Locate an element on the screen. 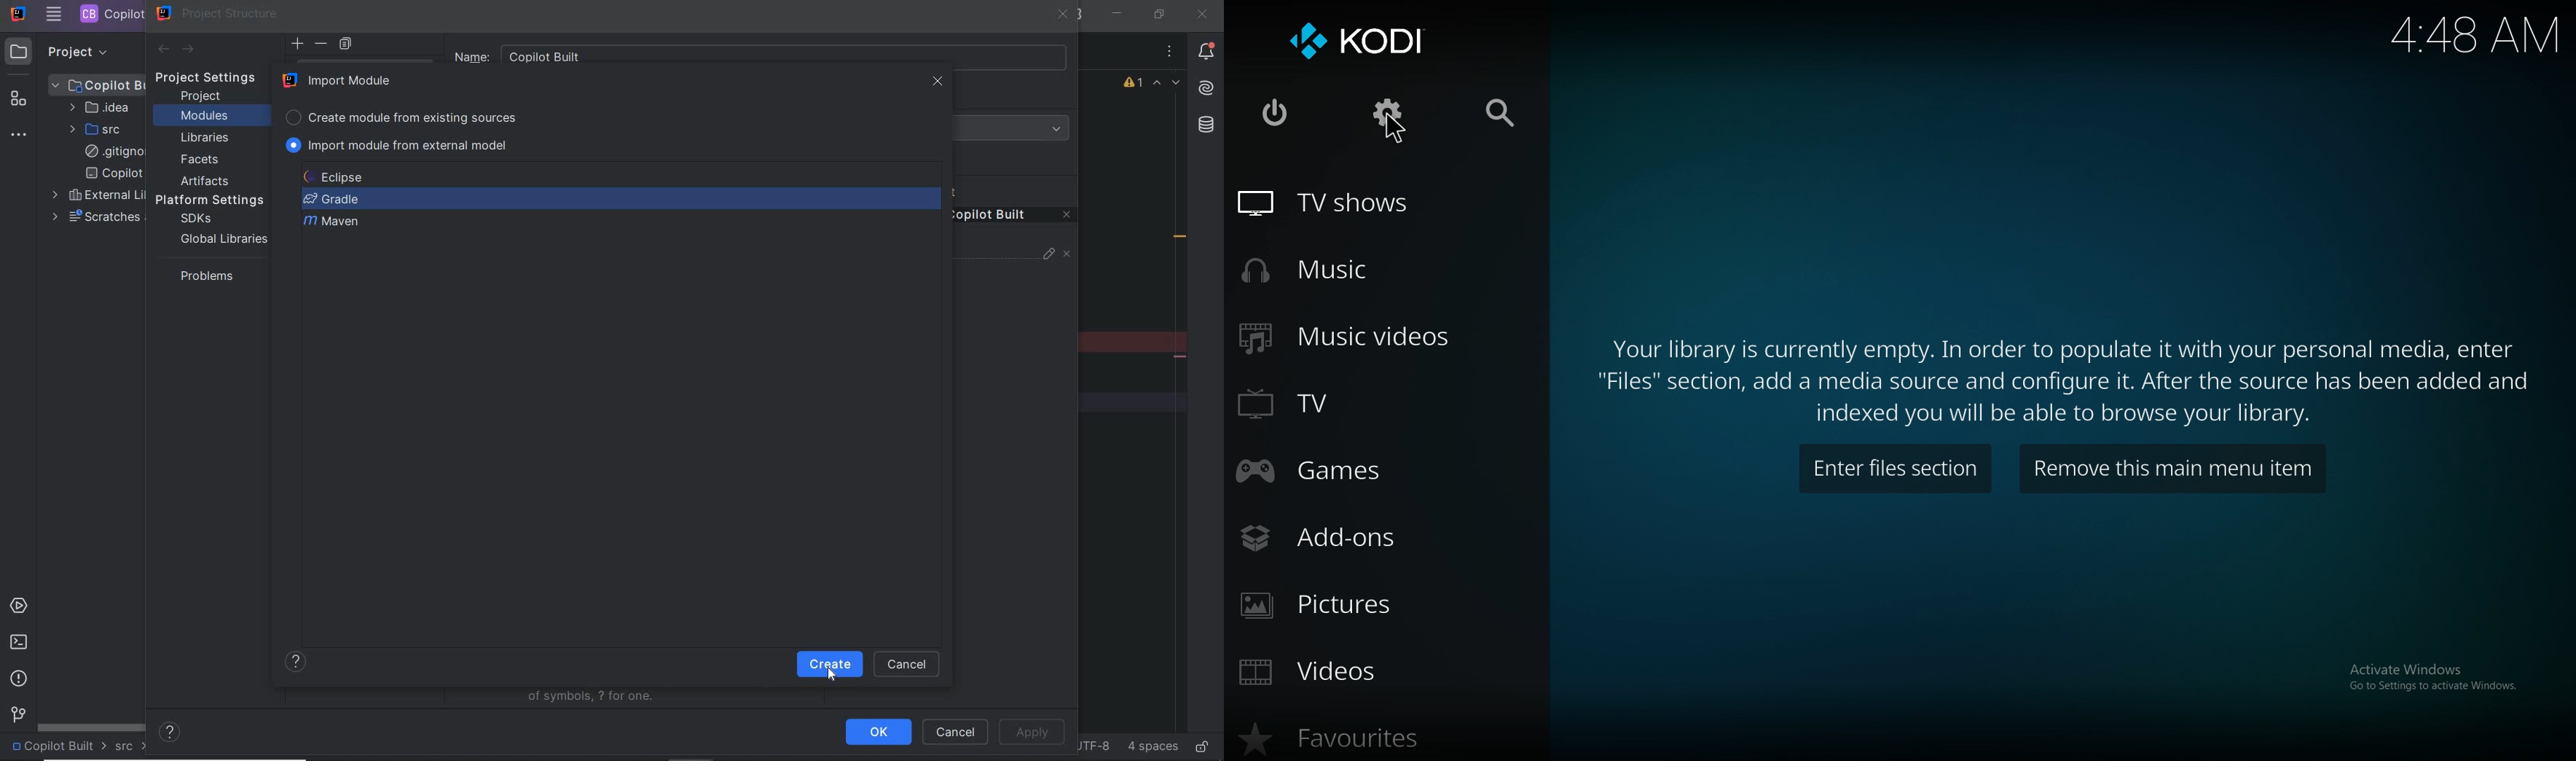 The height and width of the screenshot is (784, 2576). remove item is located at coordinates (2175, 469).